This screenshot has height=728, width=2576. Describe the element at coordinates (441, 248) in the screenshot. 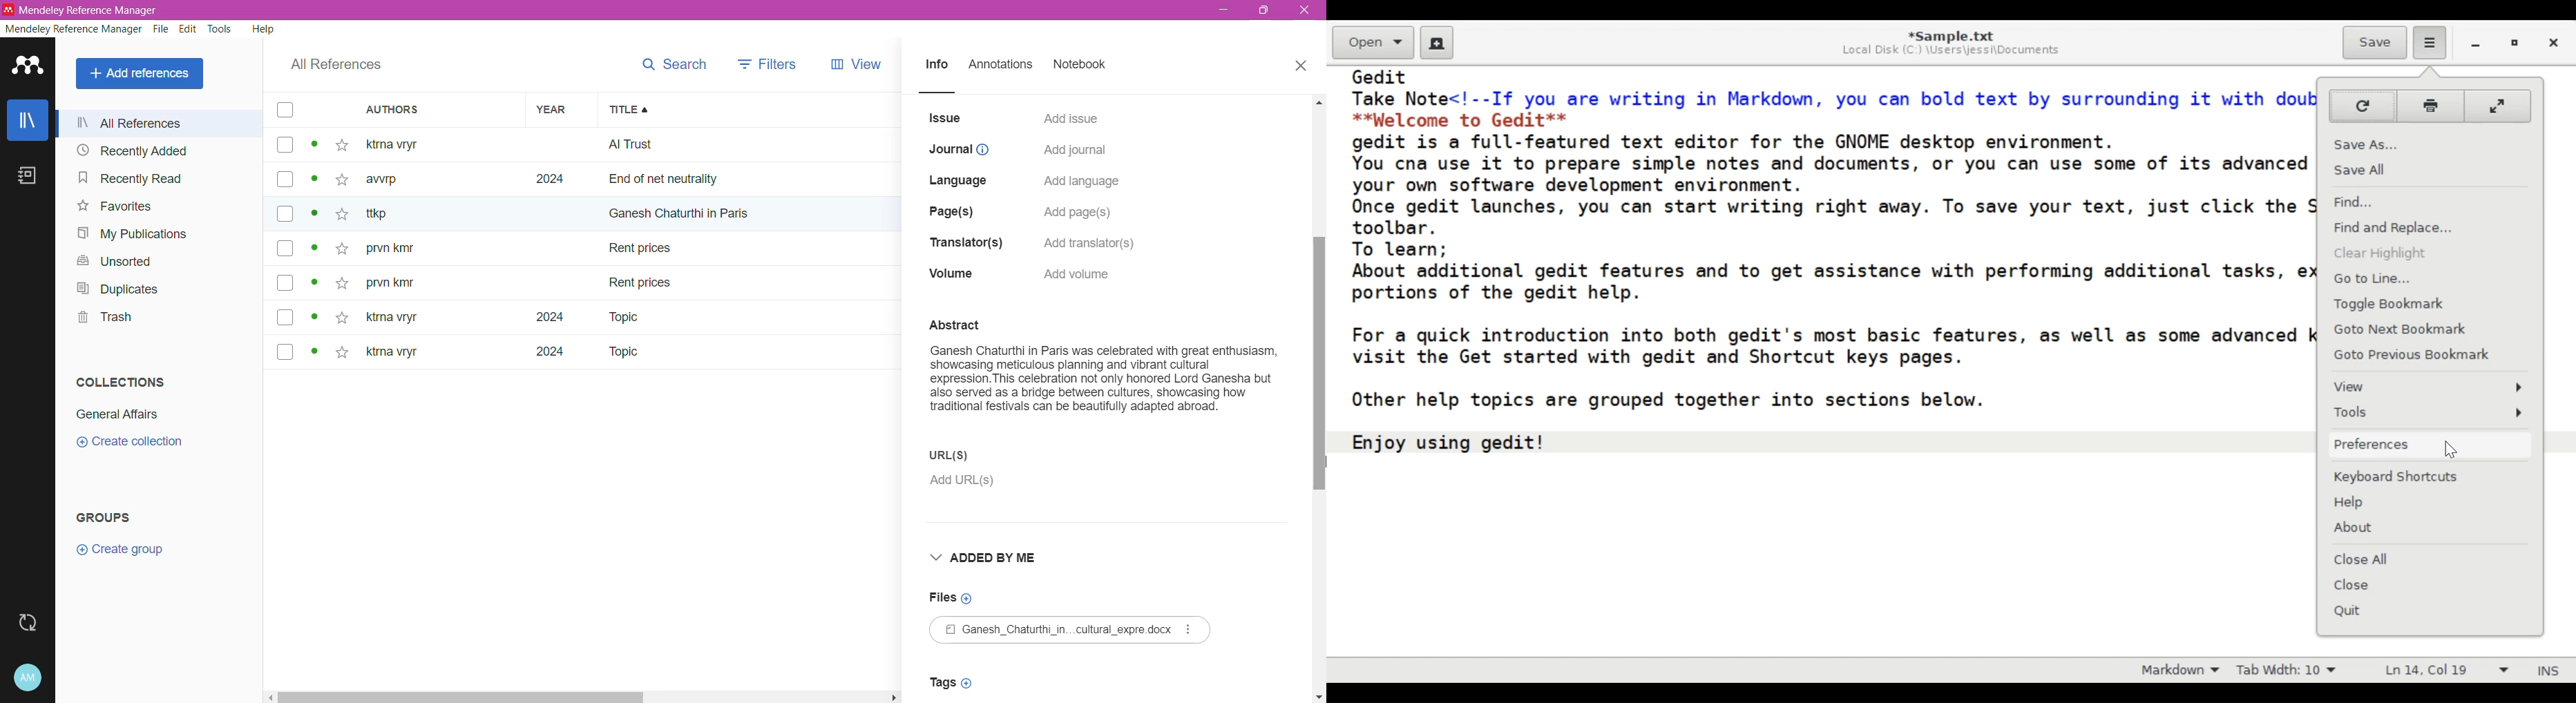

I see `Author names of the references in the Library` at that location.